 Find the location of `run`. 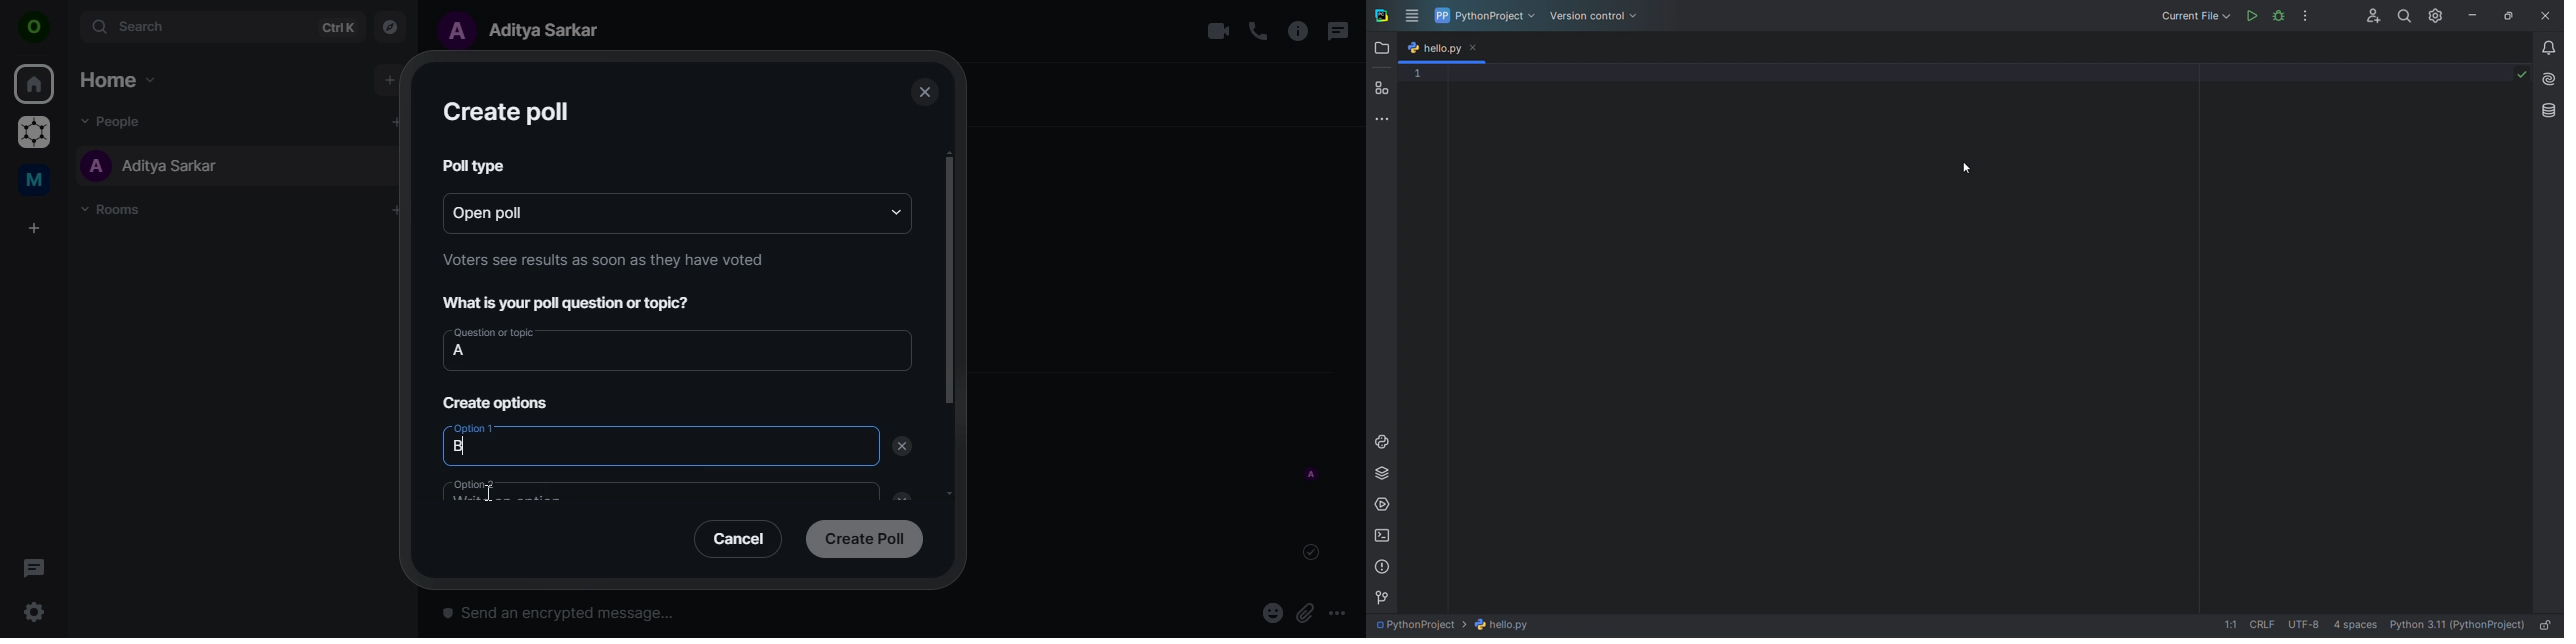

run is located at coordinates (2251, 15).